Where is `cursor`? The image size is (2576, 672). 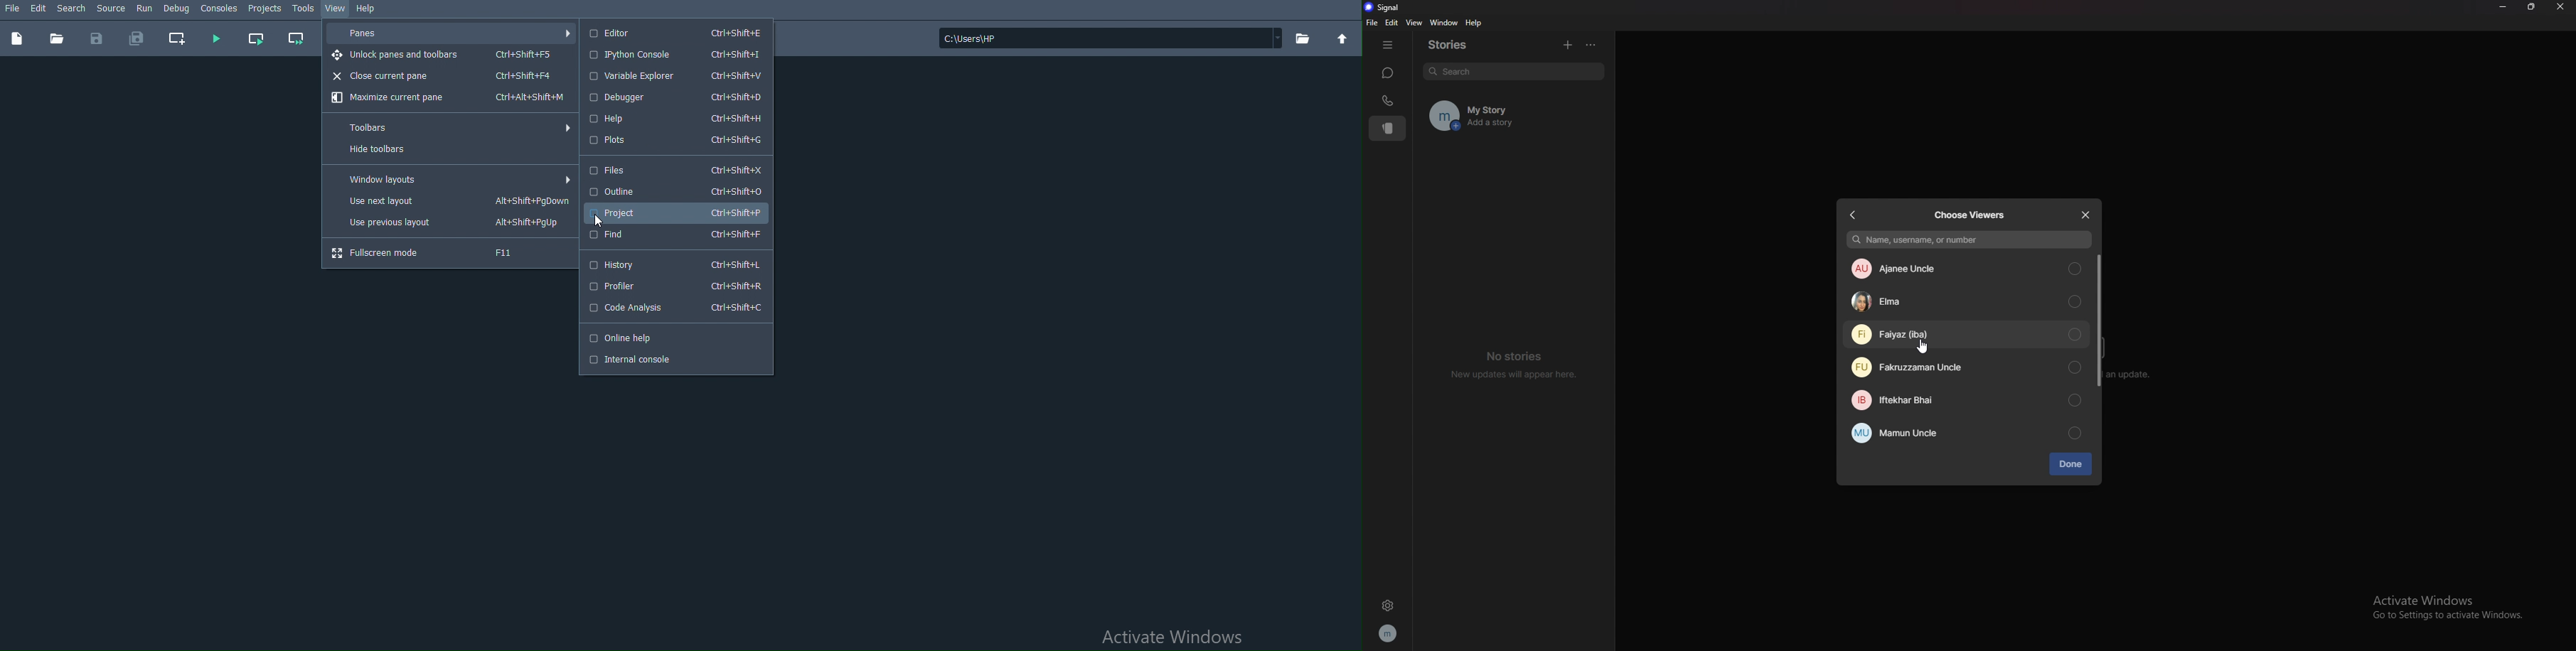 cursor is located at coordinates (1922, 346).